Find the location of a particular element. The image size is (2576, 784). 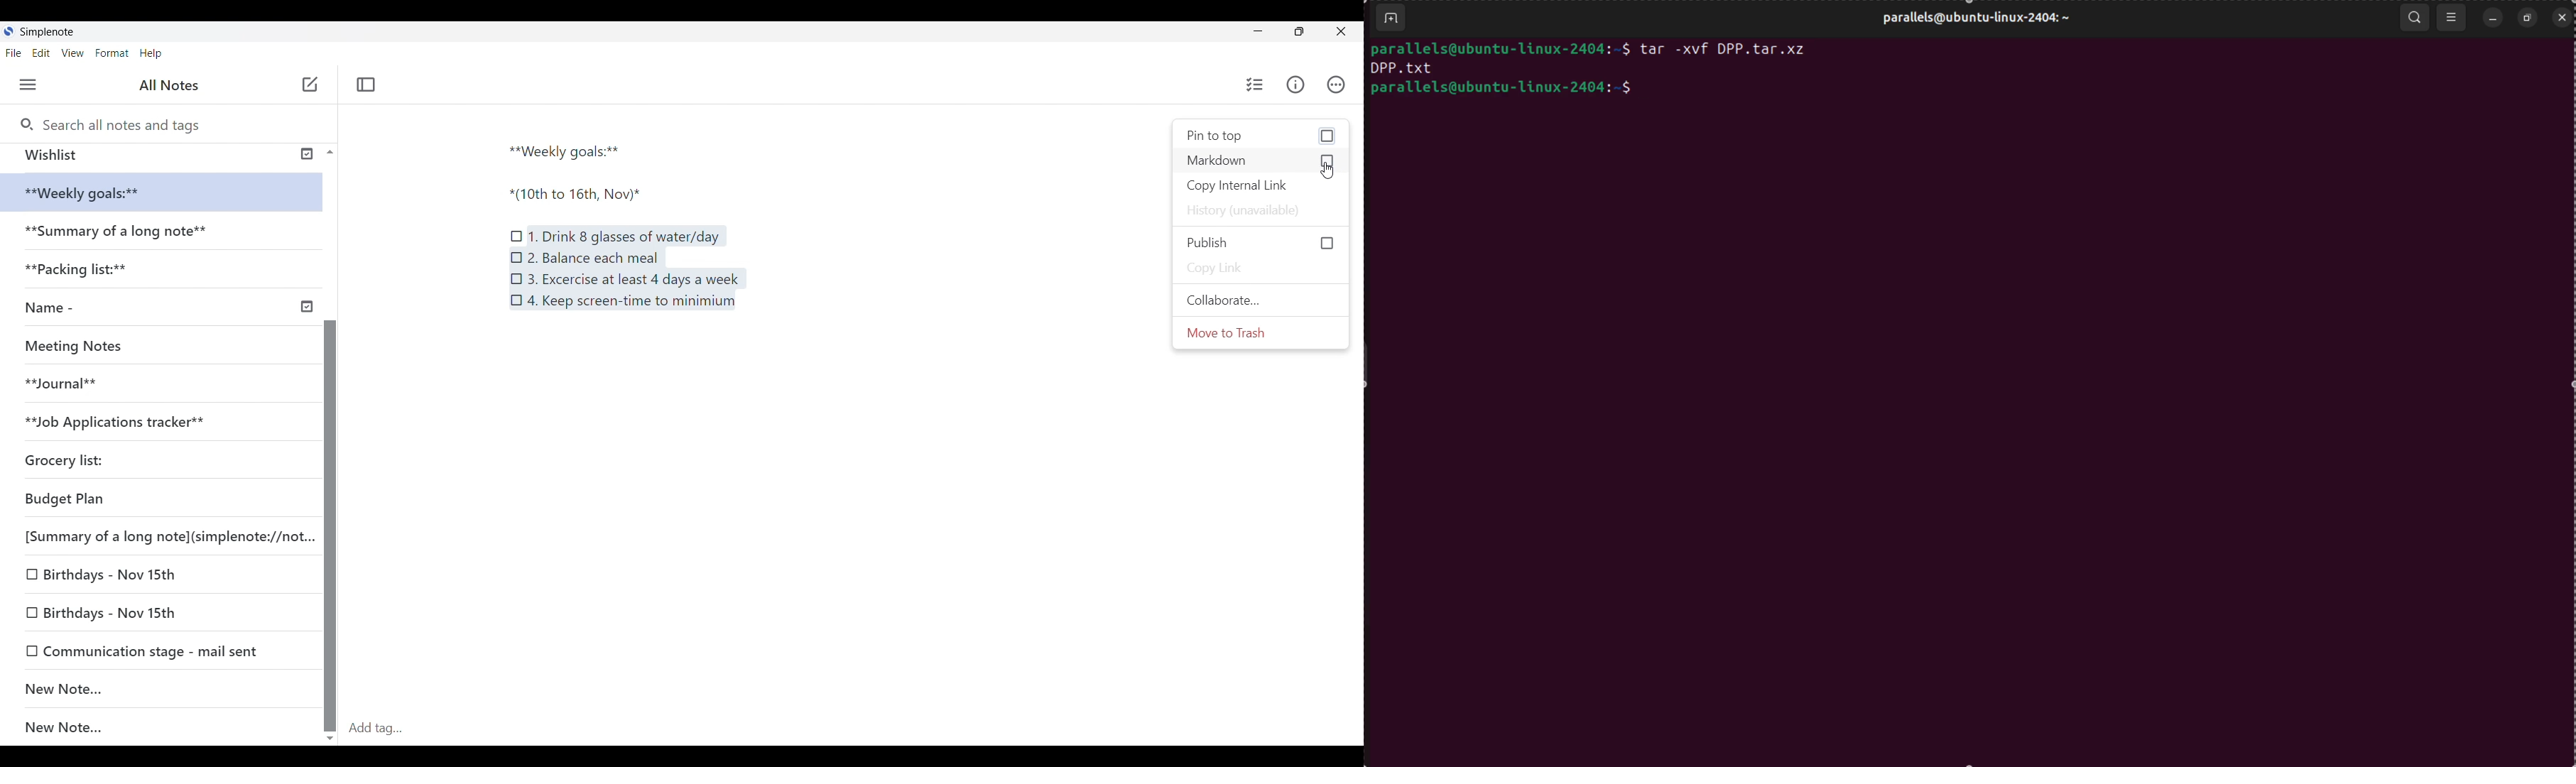

Menu • ctrl + shift + u is located at coordinates (33, 85).